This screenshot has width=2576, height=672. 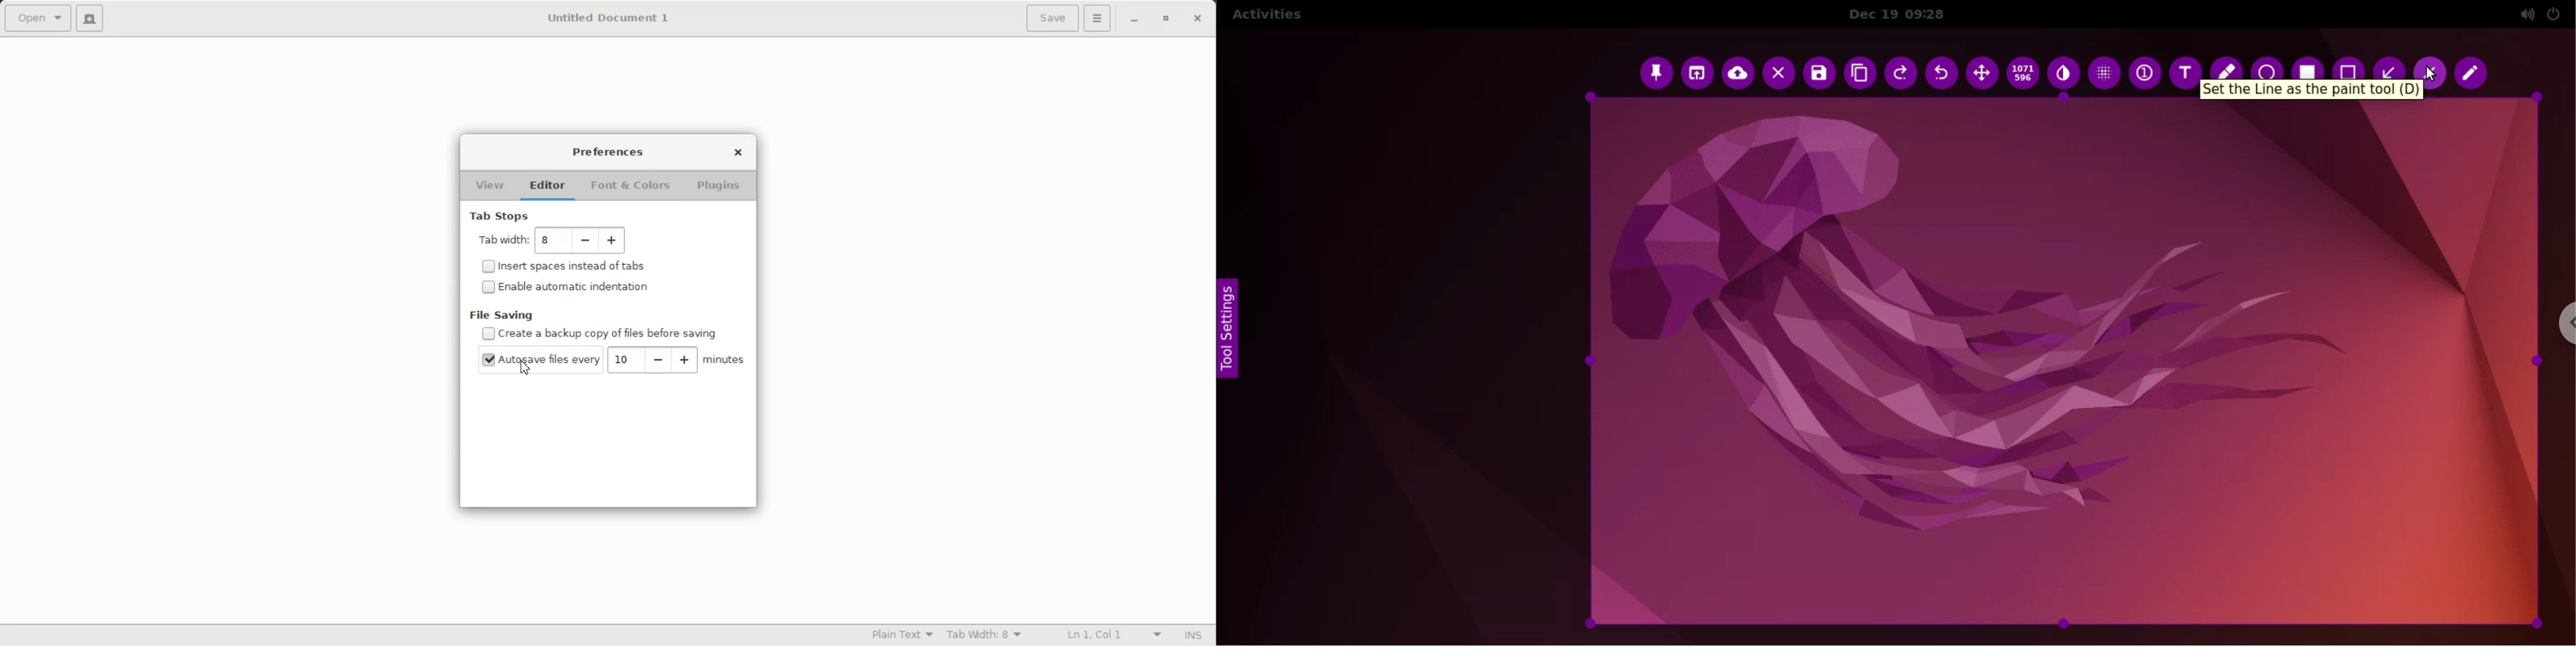 What do you see at coordinates (565, 286) in the screenshot?
I see `(un)check Enable automation indentation` at bounding box center [565, 286].